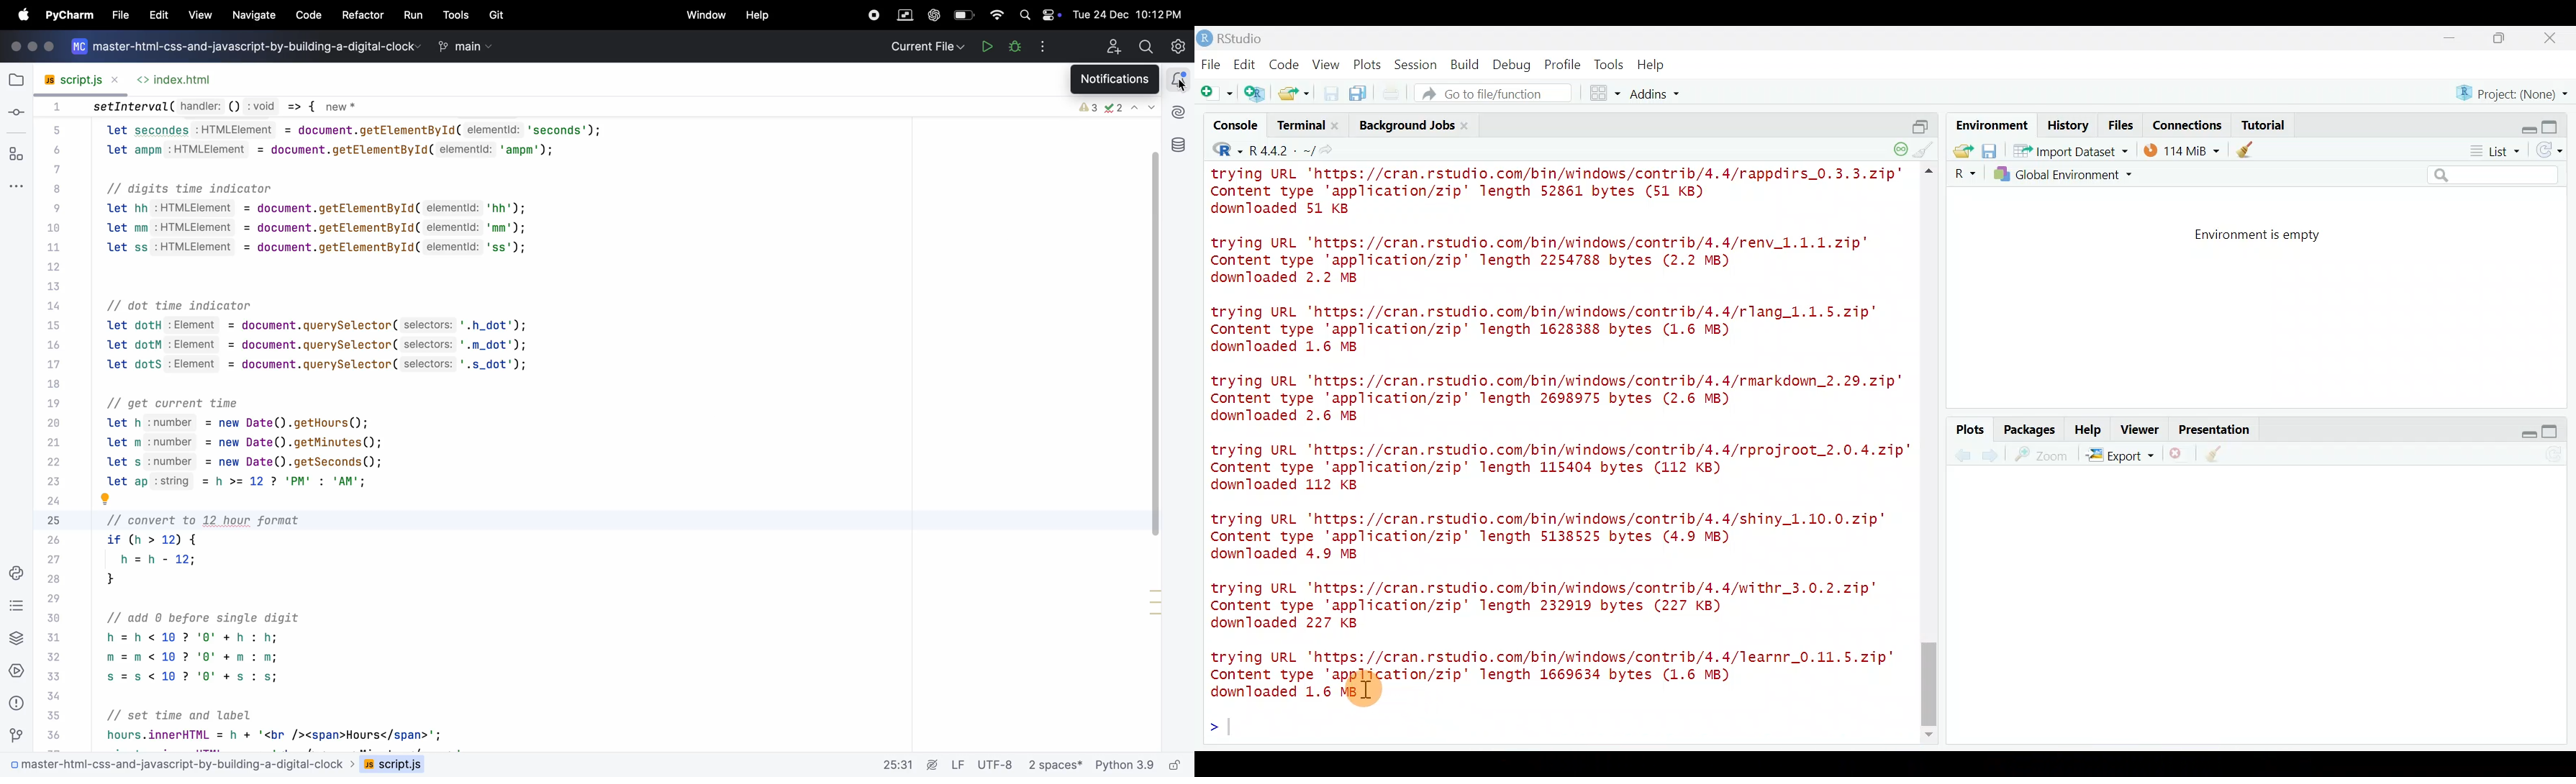 This screenshot has width=2576, height=784. What do you see at coordinates (2044, 455) in the screenshot?
I see `zoom` at bounding box center [2044, 455].